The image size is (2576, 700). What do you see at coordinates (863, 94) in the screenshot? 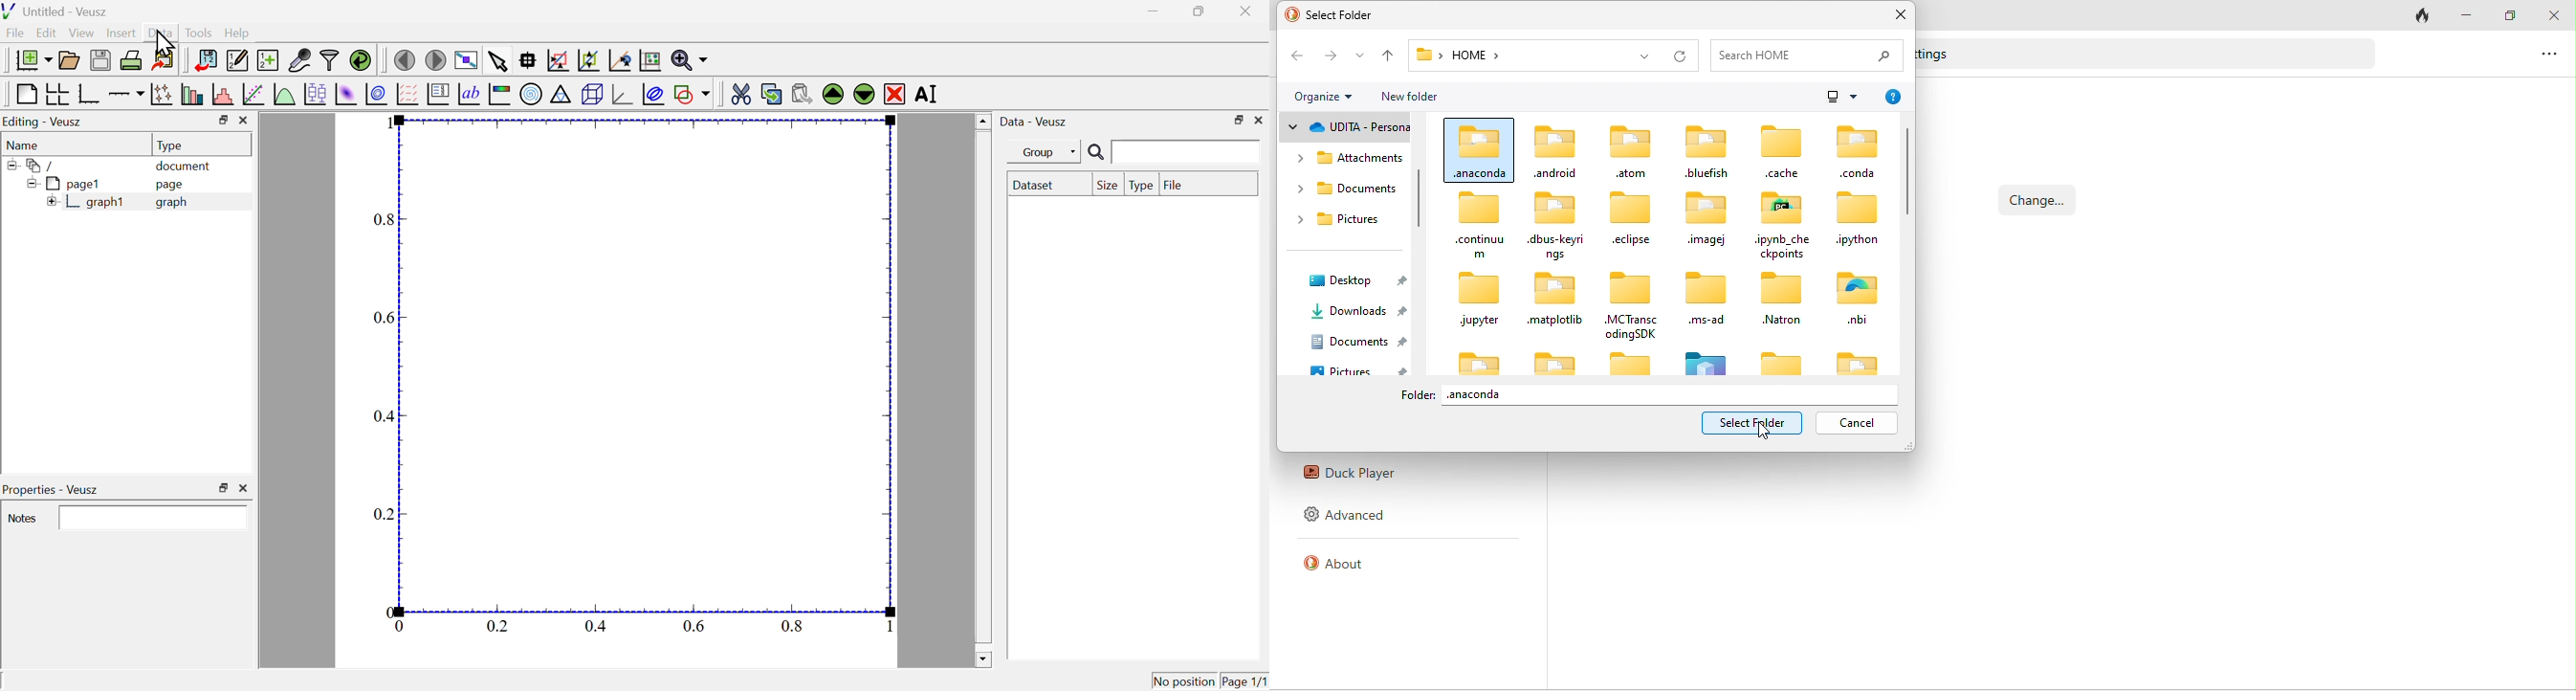
I see `move the selected widget down` at bounding box center [863, 94].